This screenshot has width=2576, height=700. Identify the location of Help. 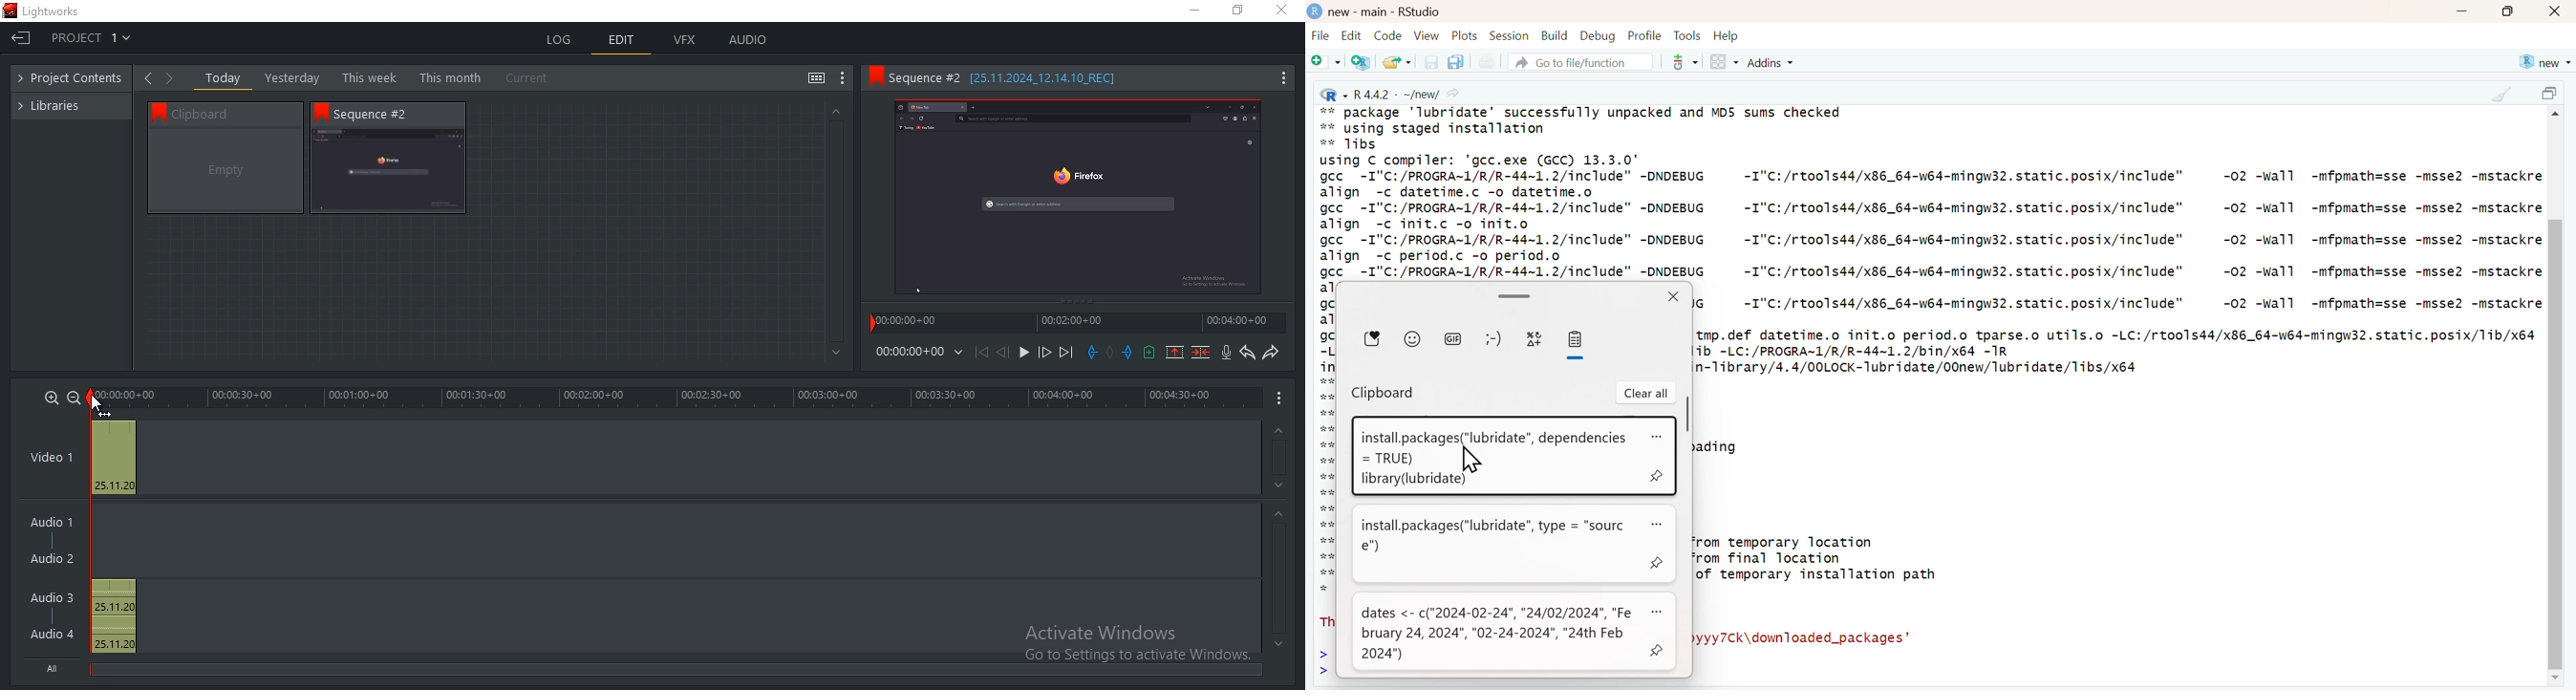
(1726, 36).